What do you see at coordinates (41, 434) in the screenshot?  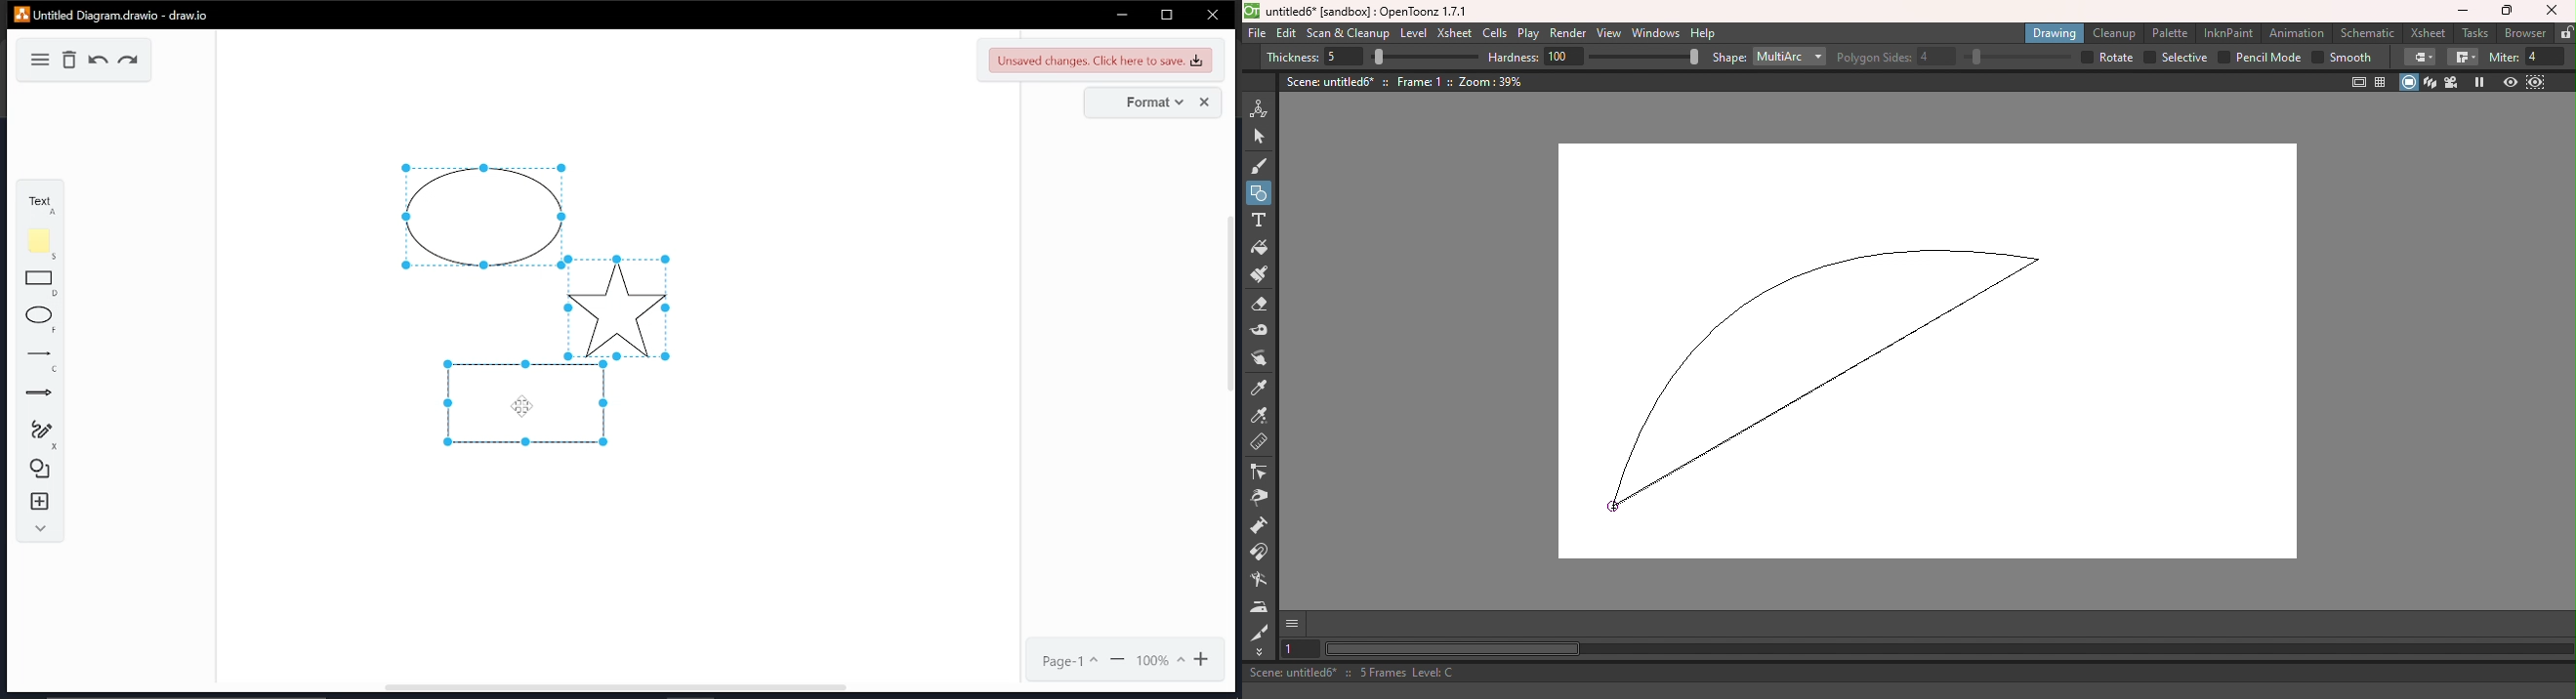 I see `freehand` at bounding box center [41, 434].